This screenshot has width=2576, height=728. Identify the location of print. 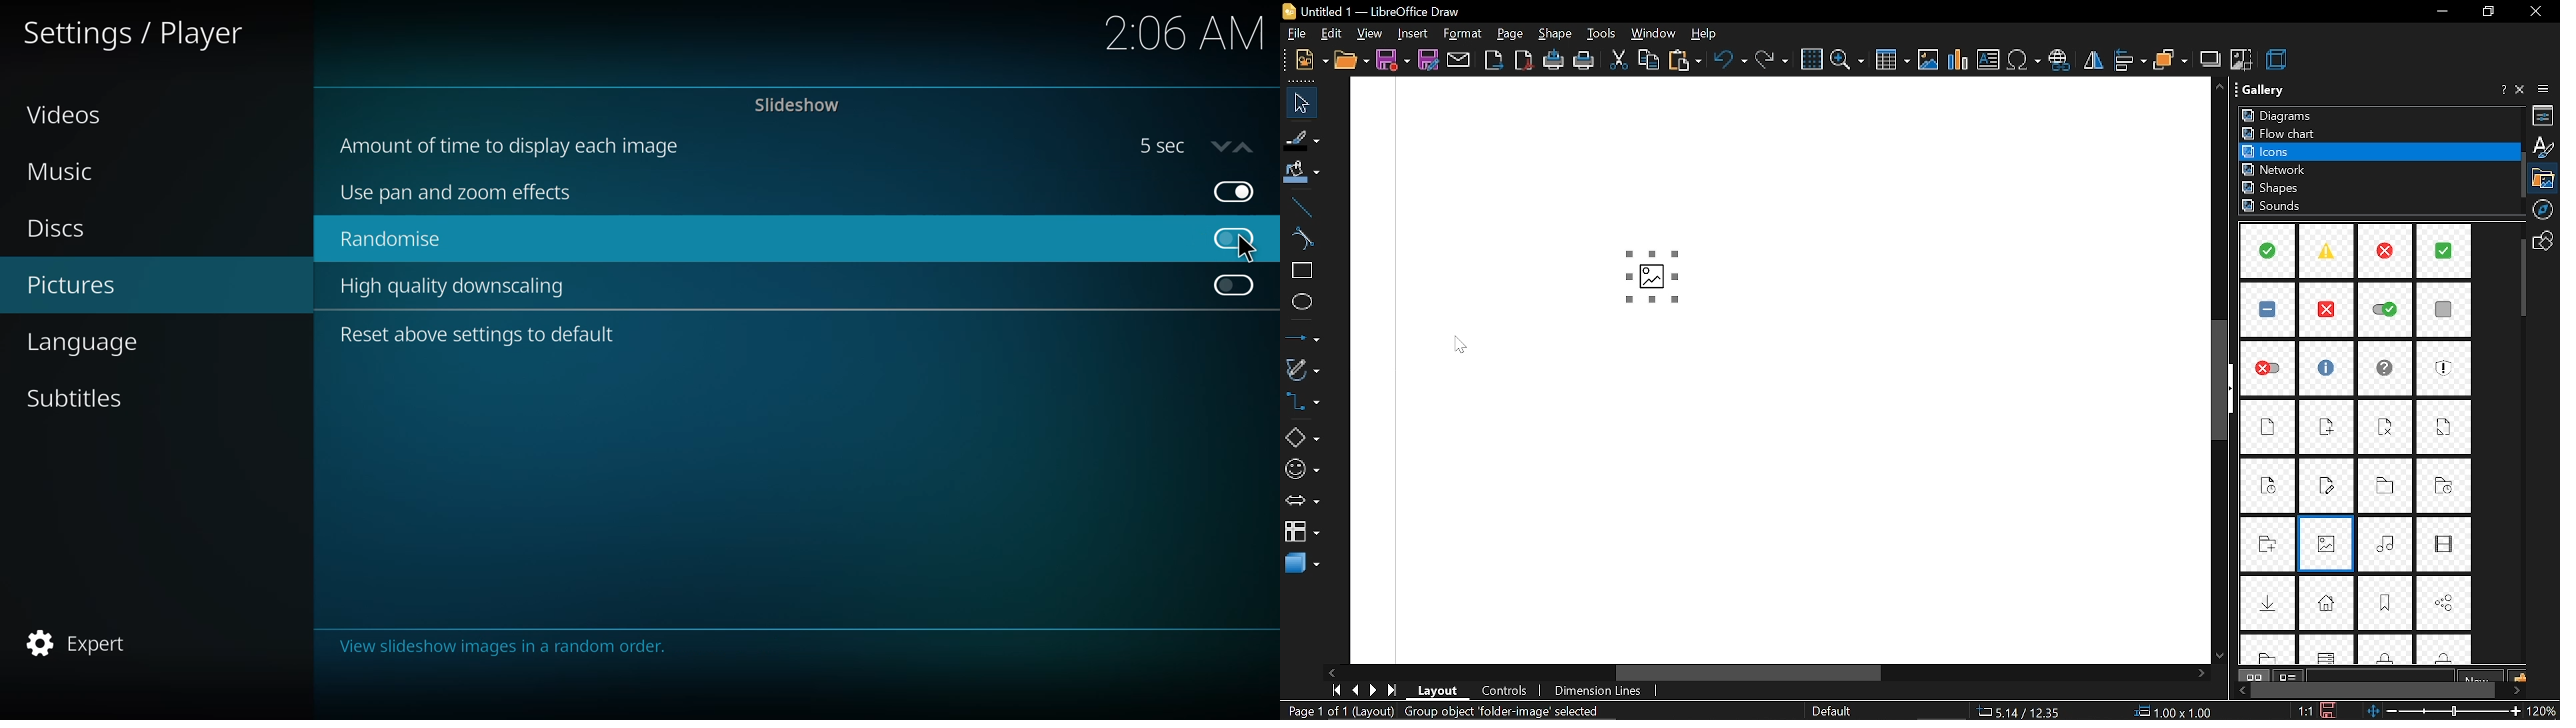
(1585, 60).